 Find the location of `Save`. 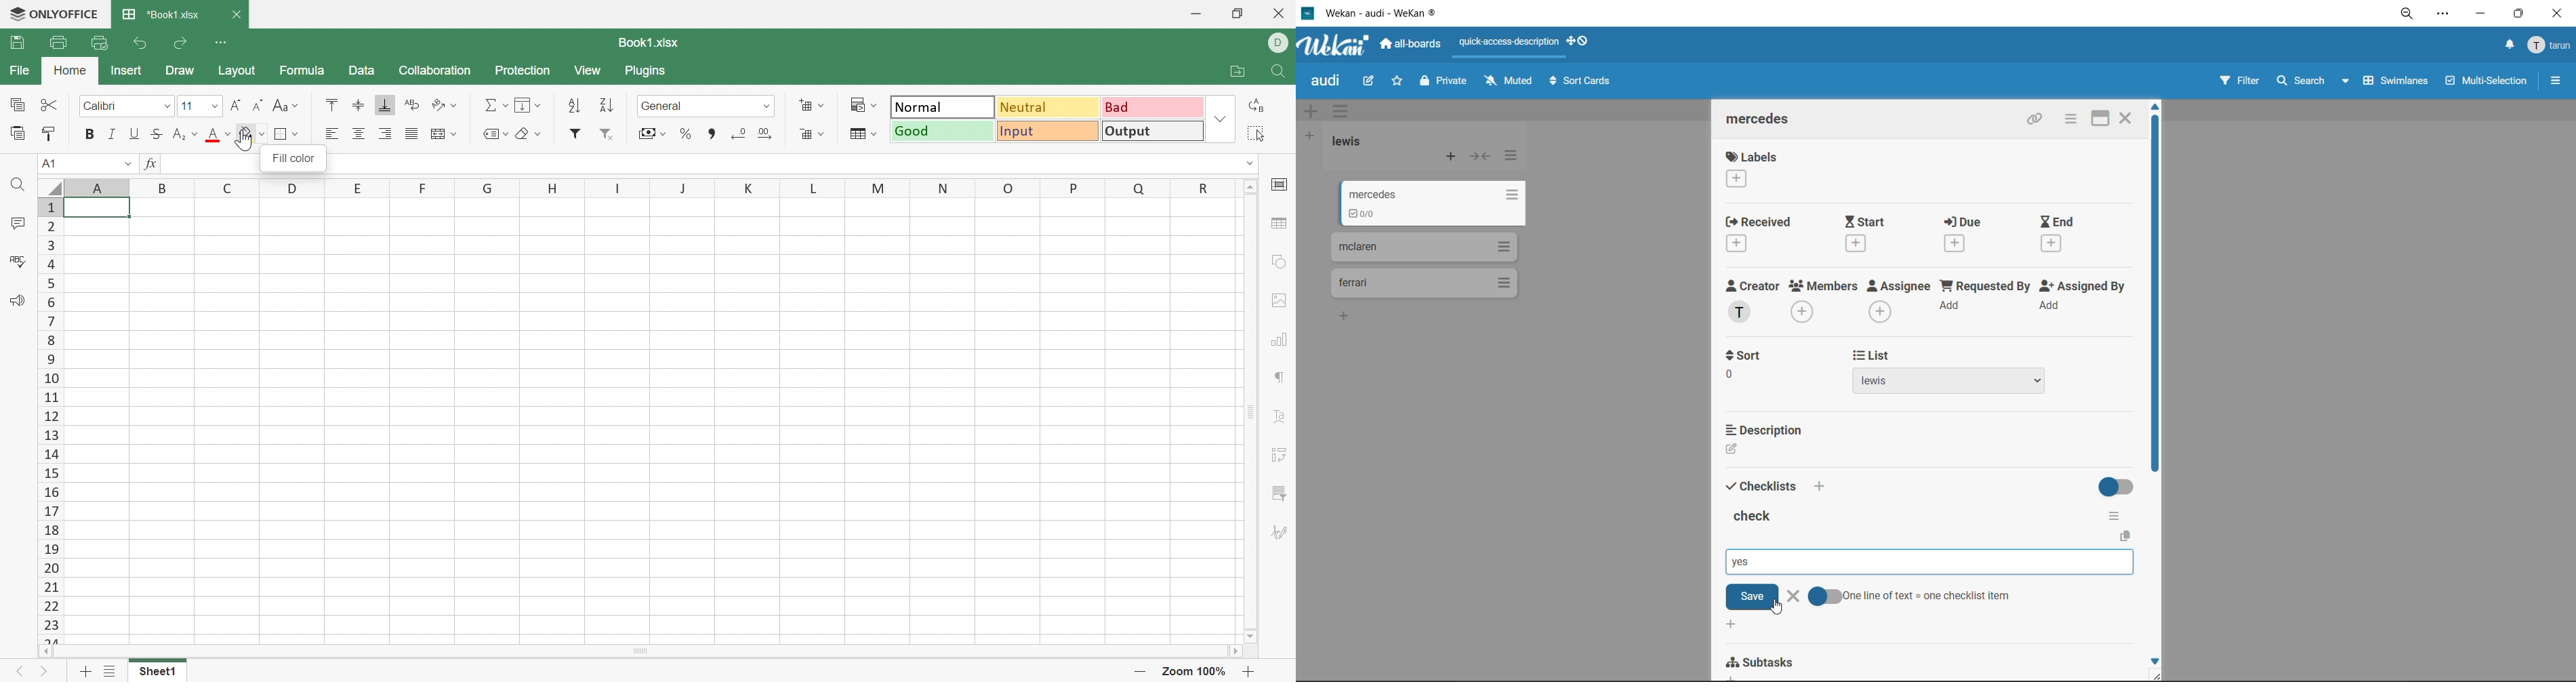

Save is located at coordinates (14, 42).